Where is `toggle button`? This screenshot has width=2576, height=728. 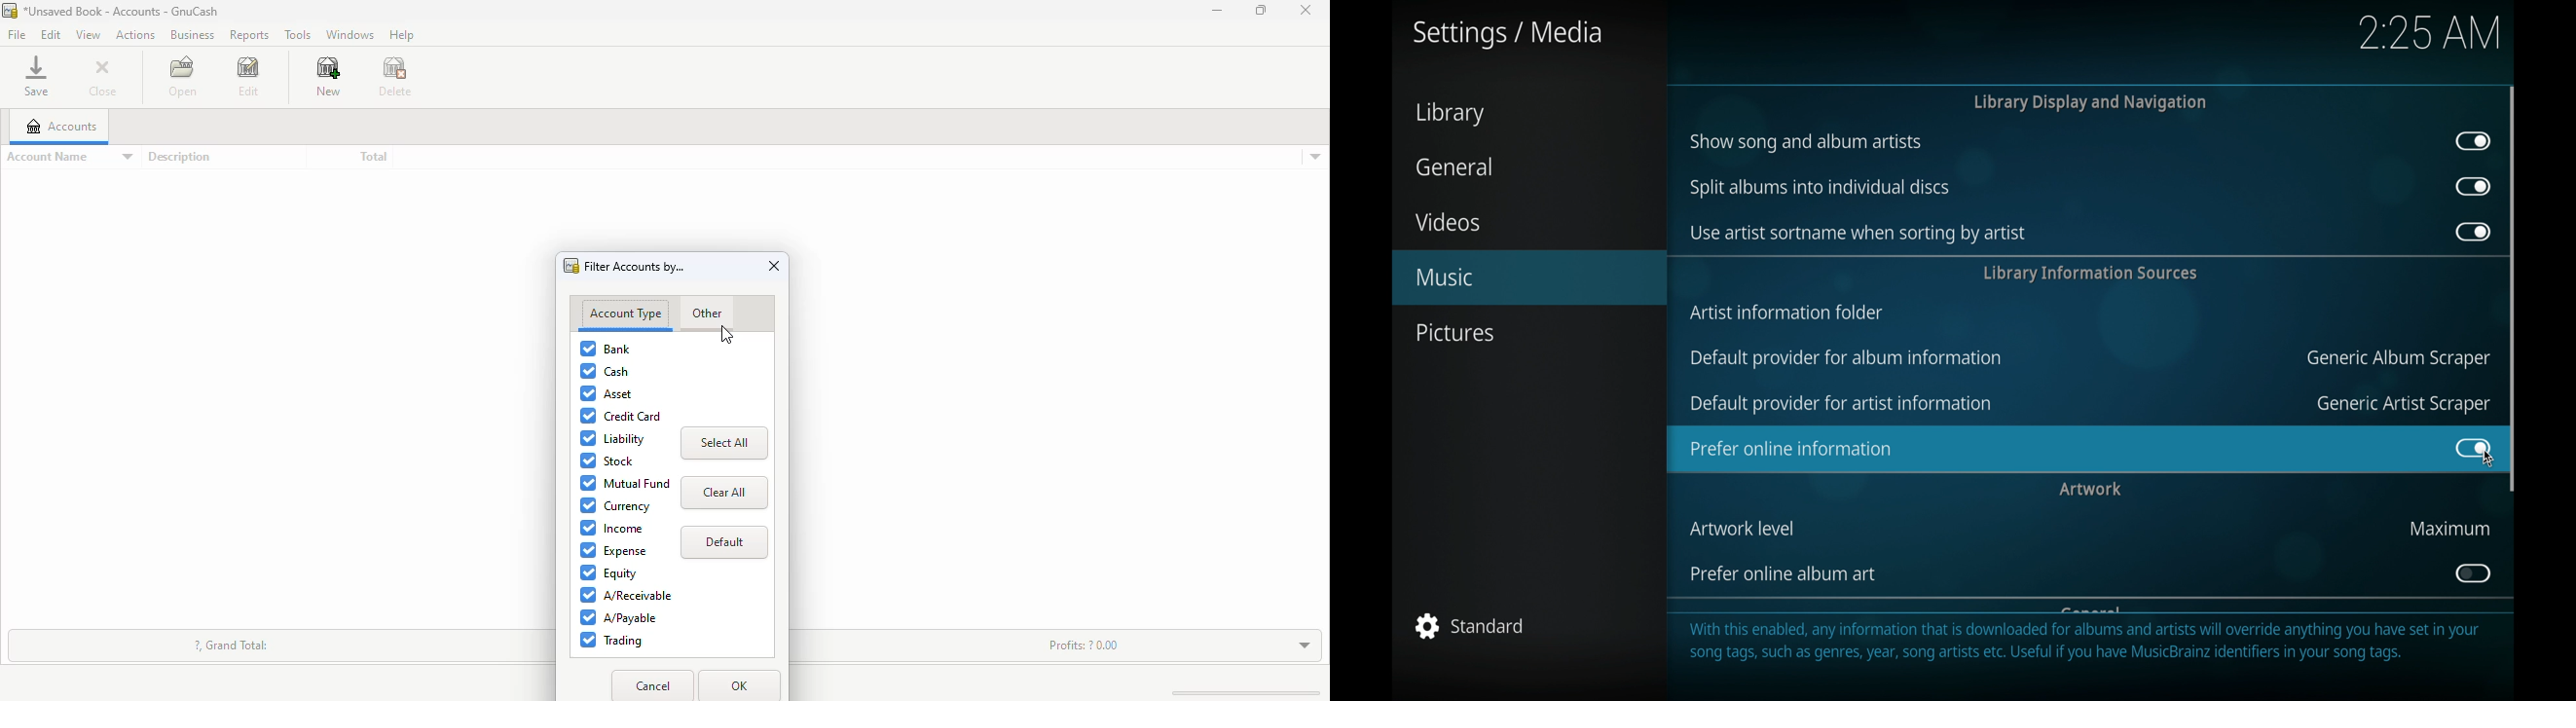
toggle button is located at coordinates (2473, 232).